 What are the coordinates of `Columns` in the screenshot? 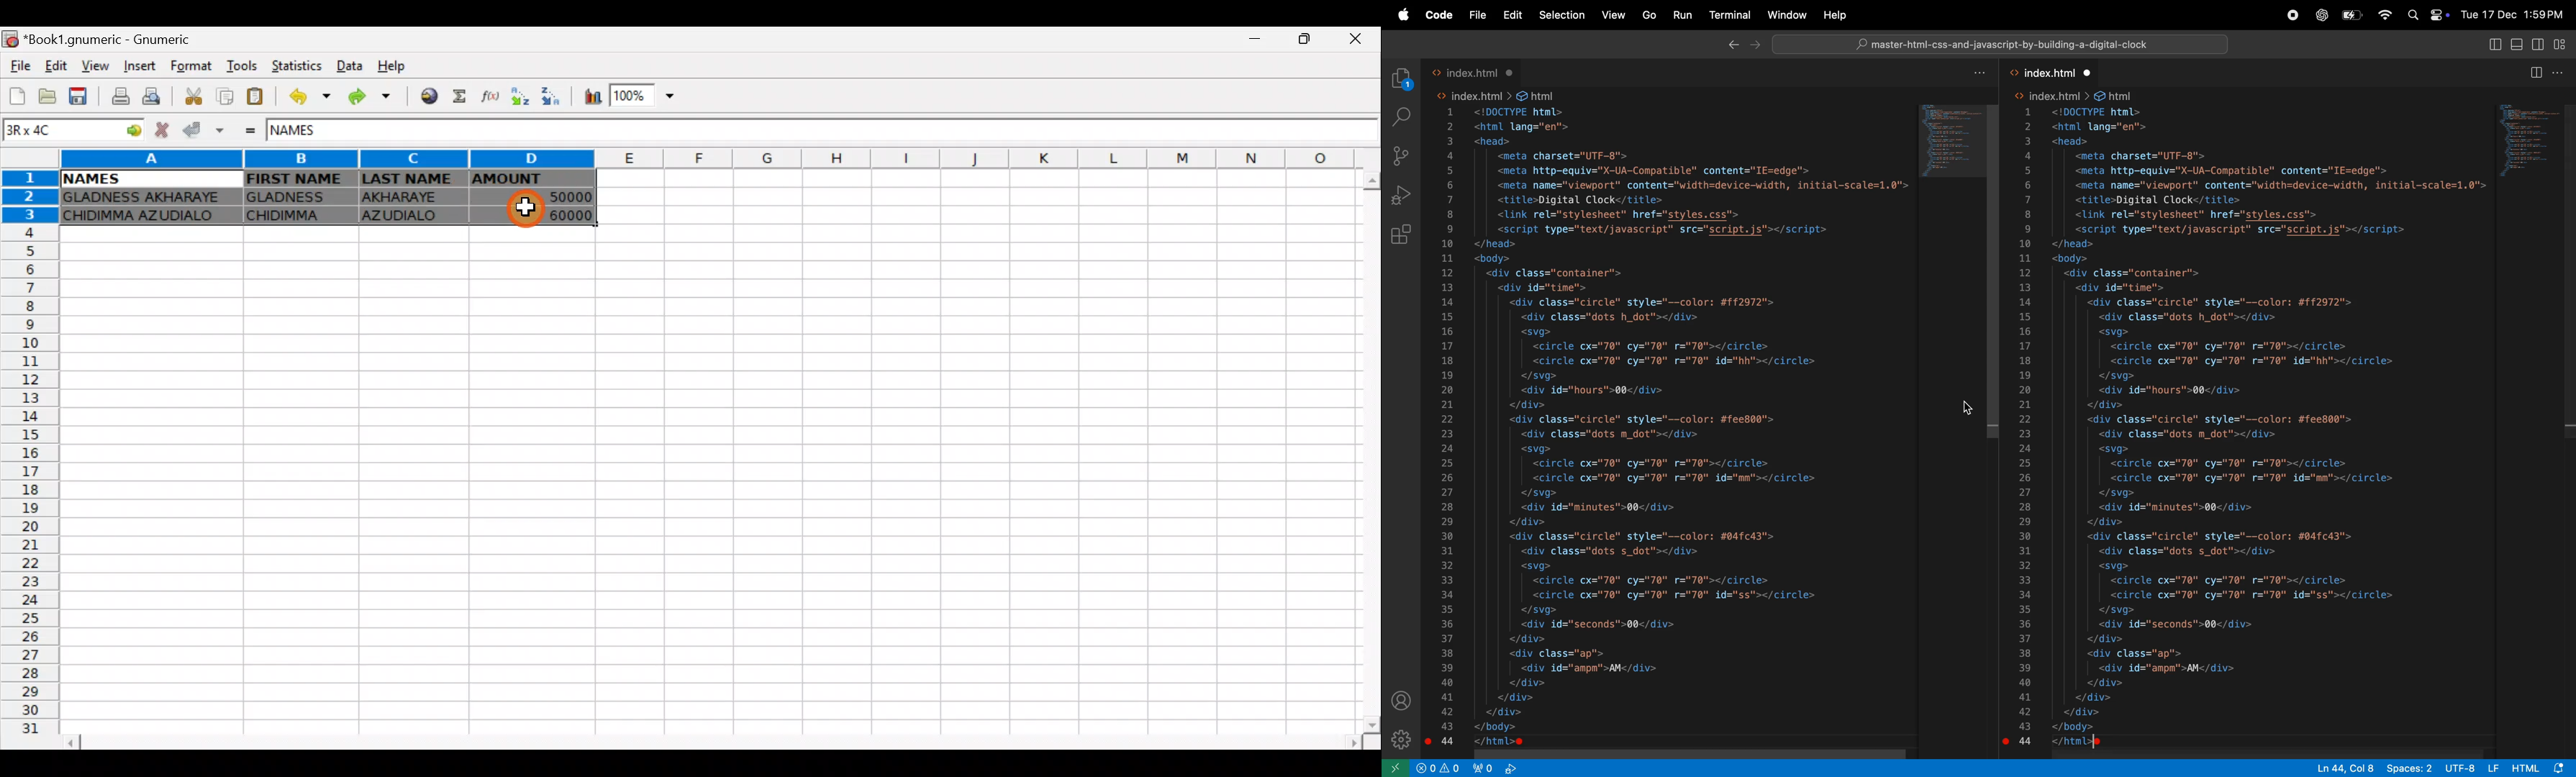 It's located at (720, 158).